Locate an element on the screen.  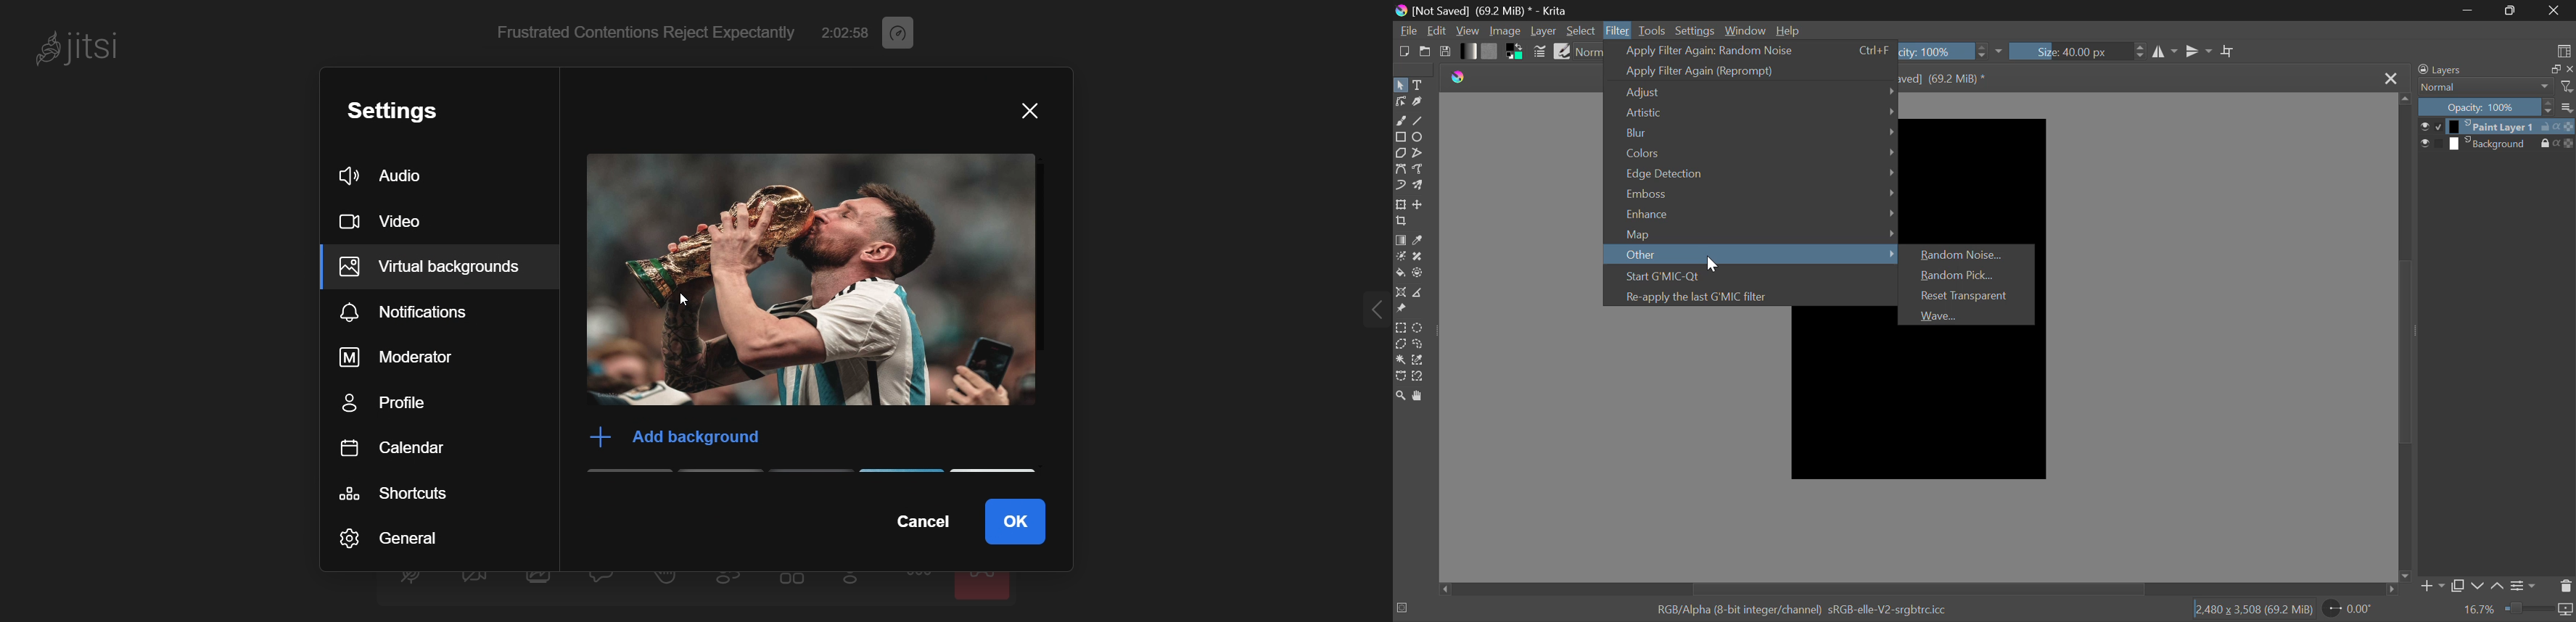
filter is located at coordinates (2565, 86).